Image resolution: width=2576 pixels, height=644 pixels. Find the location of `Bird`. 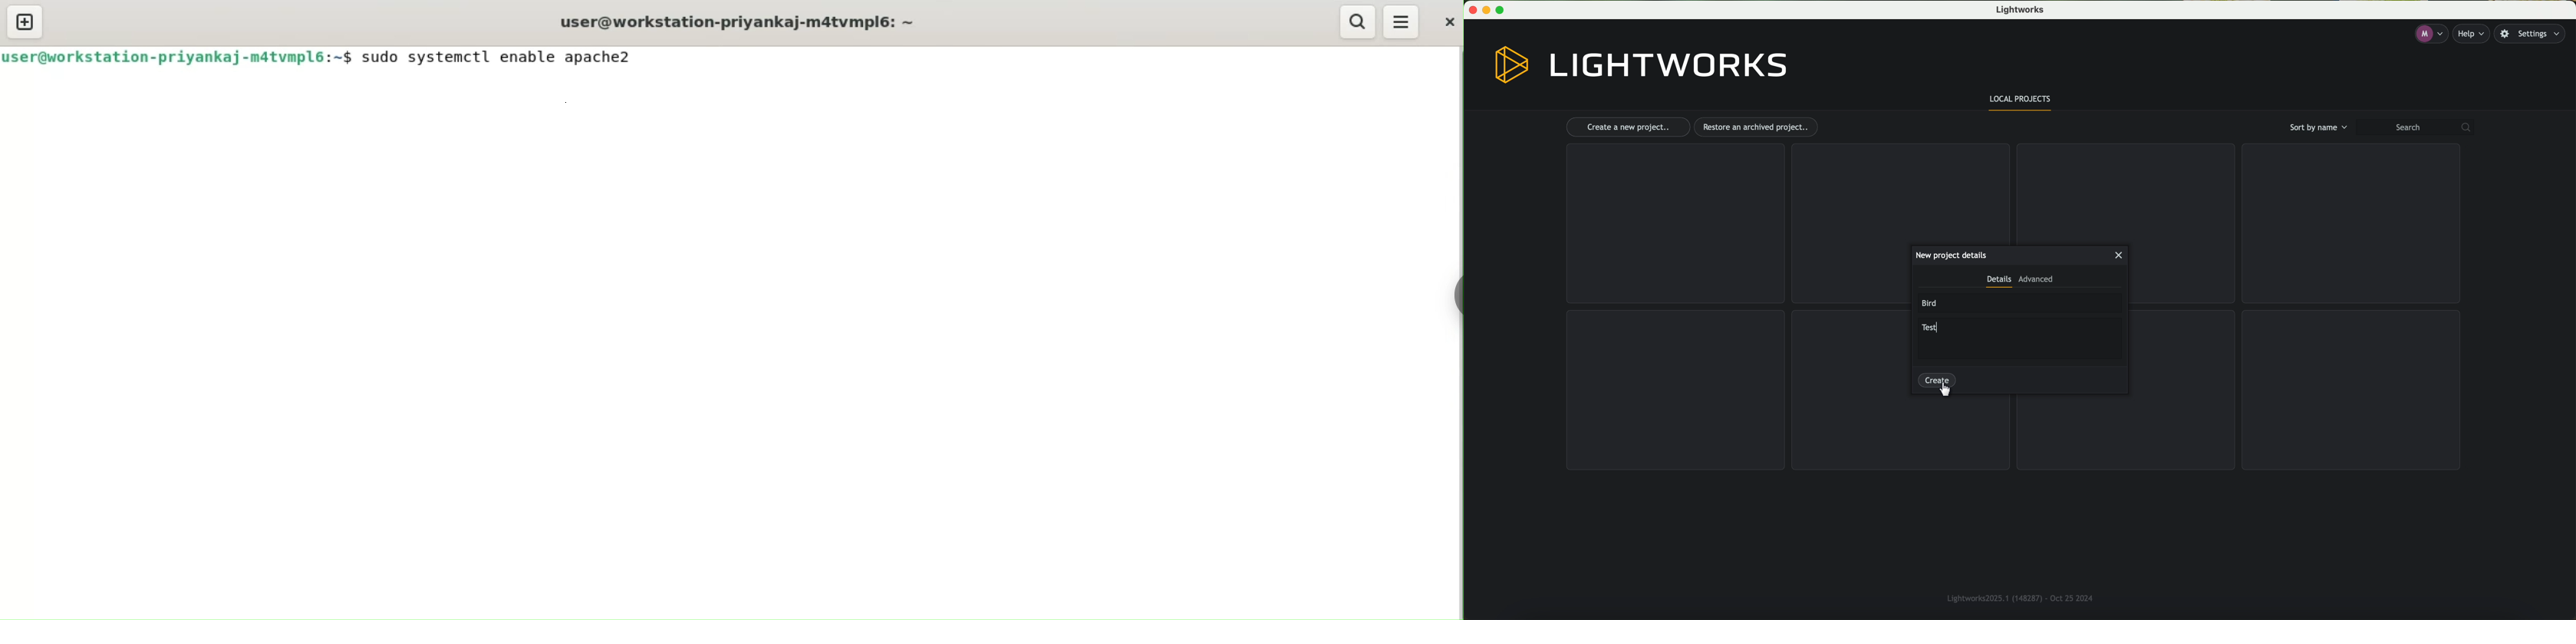

Bird is located at coordinates (1931, 303).